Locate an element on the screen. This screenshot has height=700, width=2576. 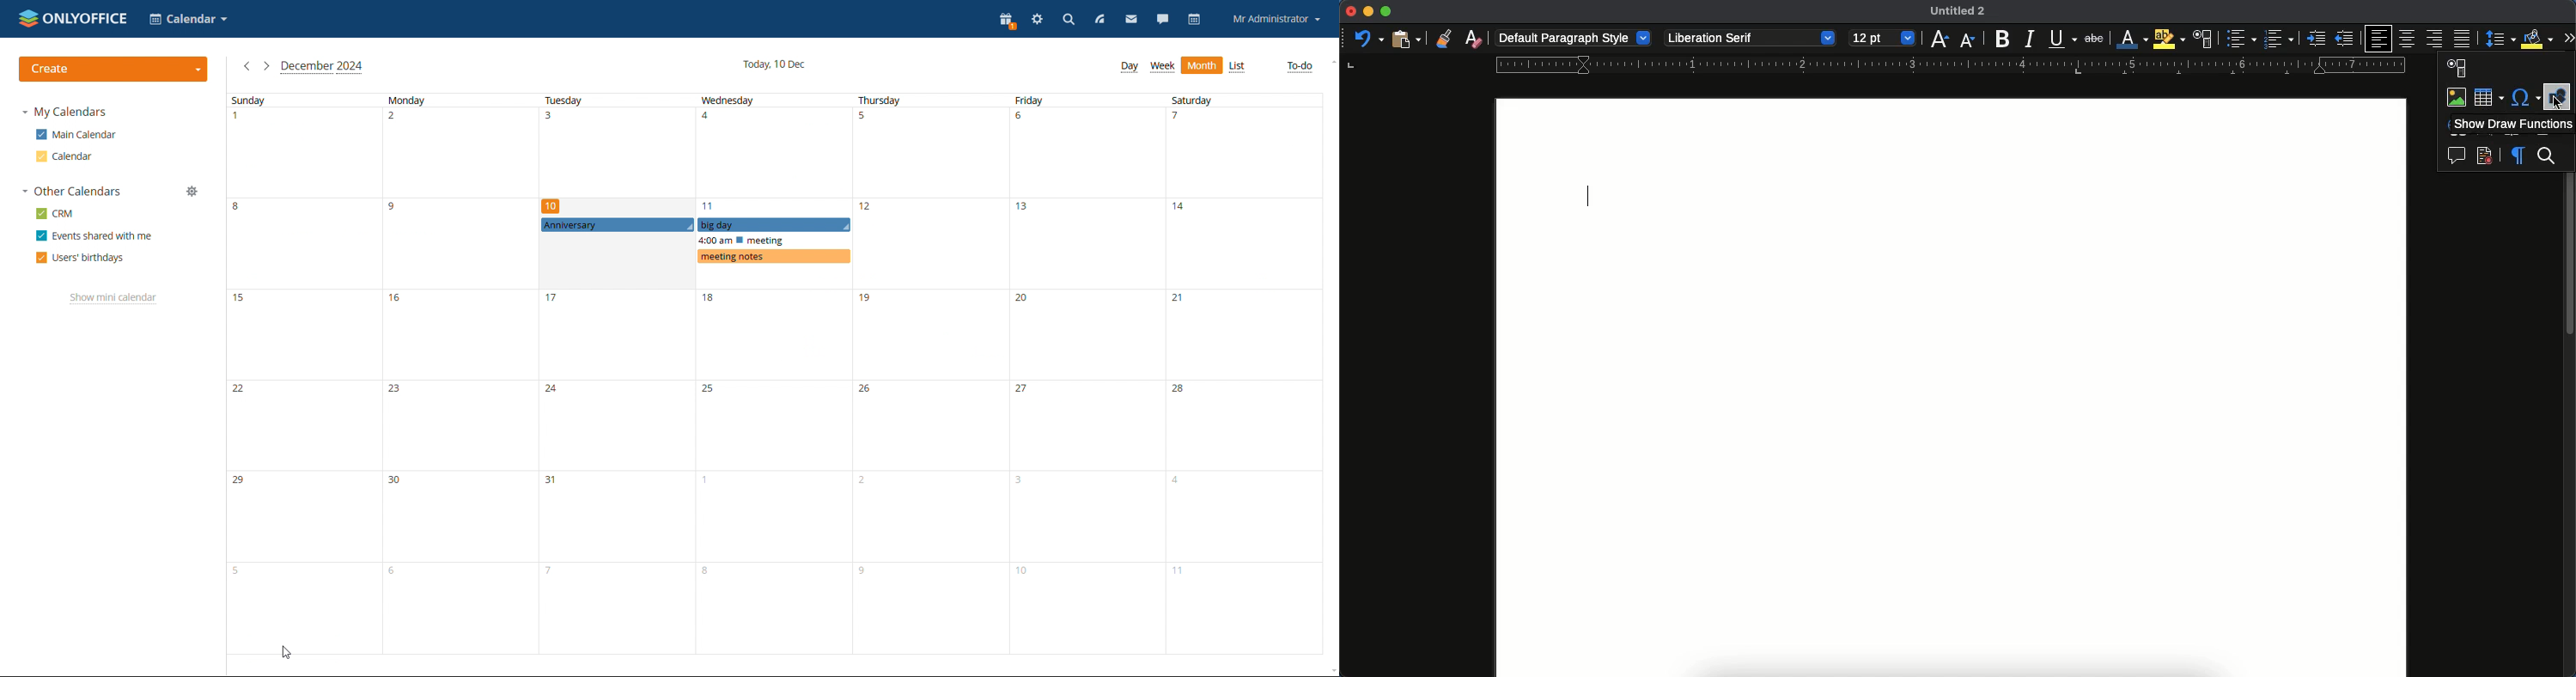
previous month is located at coordinates (247, 66).